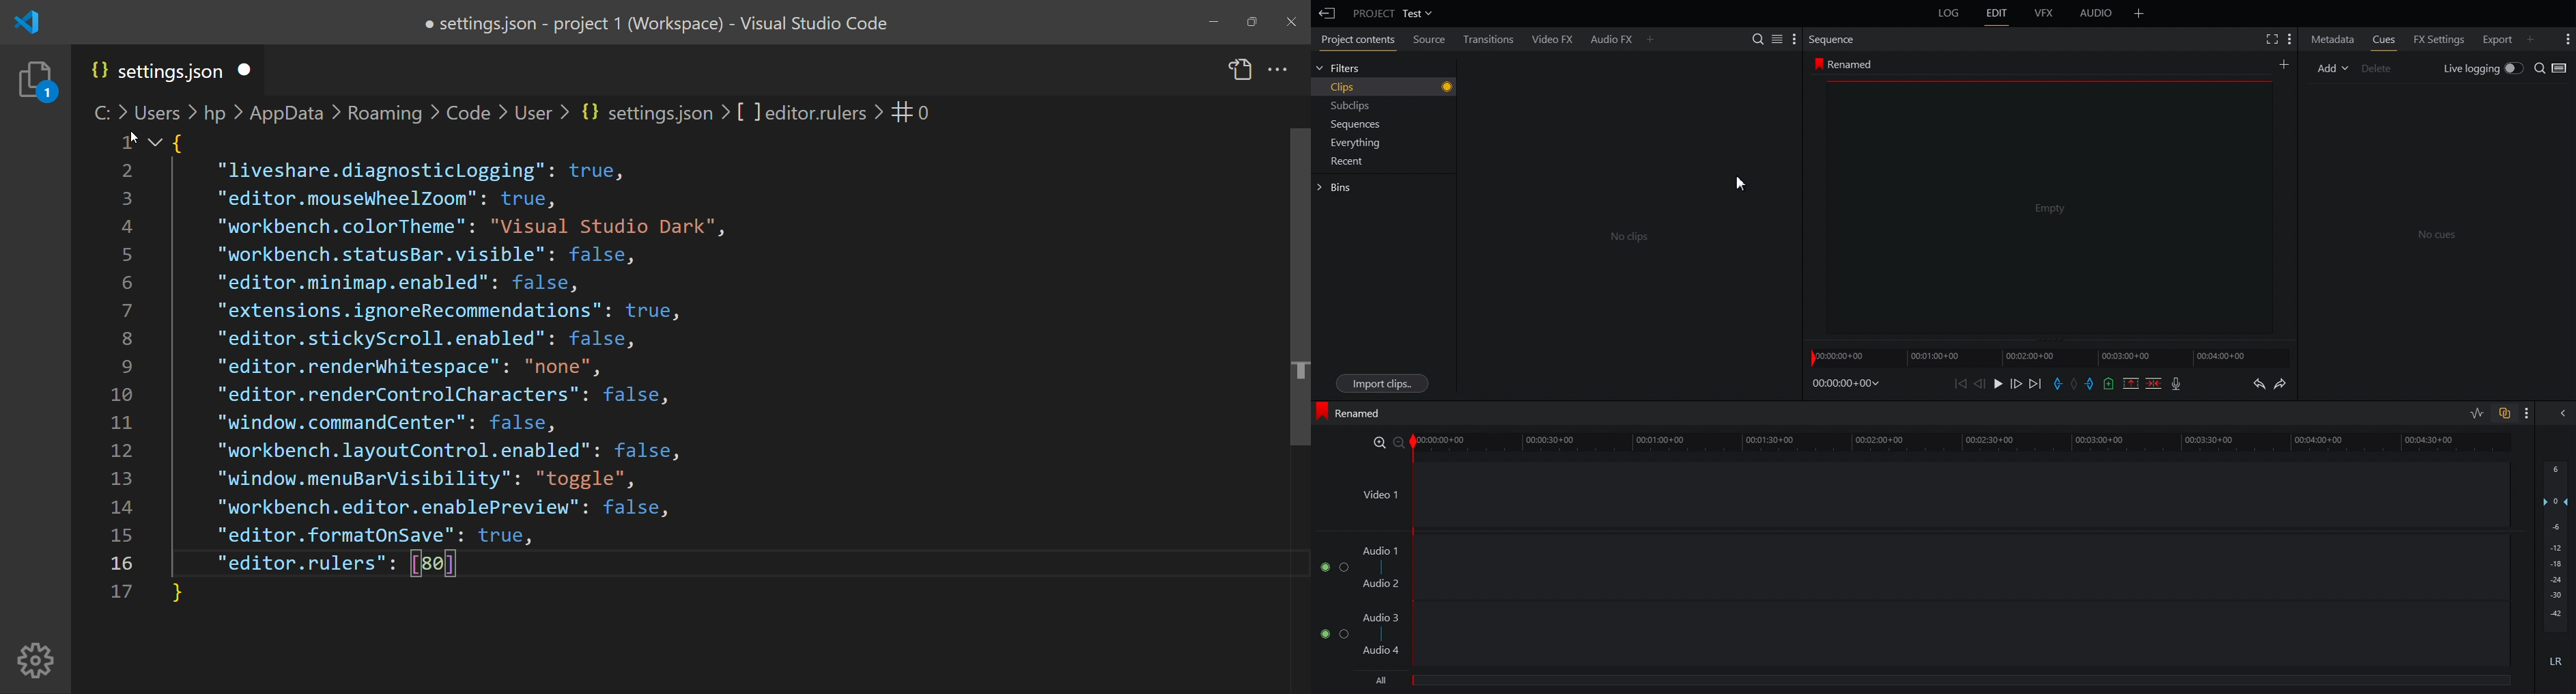 The width and height of the screenshot is (2576, 700). I want to click on Project contents, so click(1352, 38).